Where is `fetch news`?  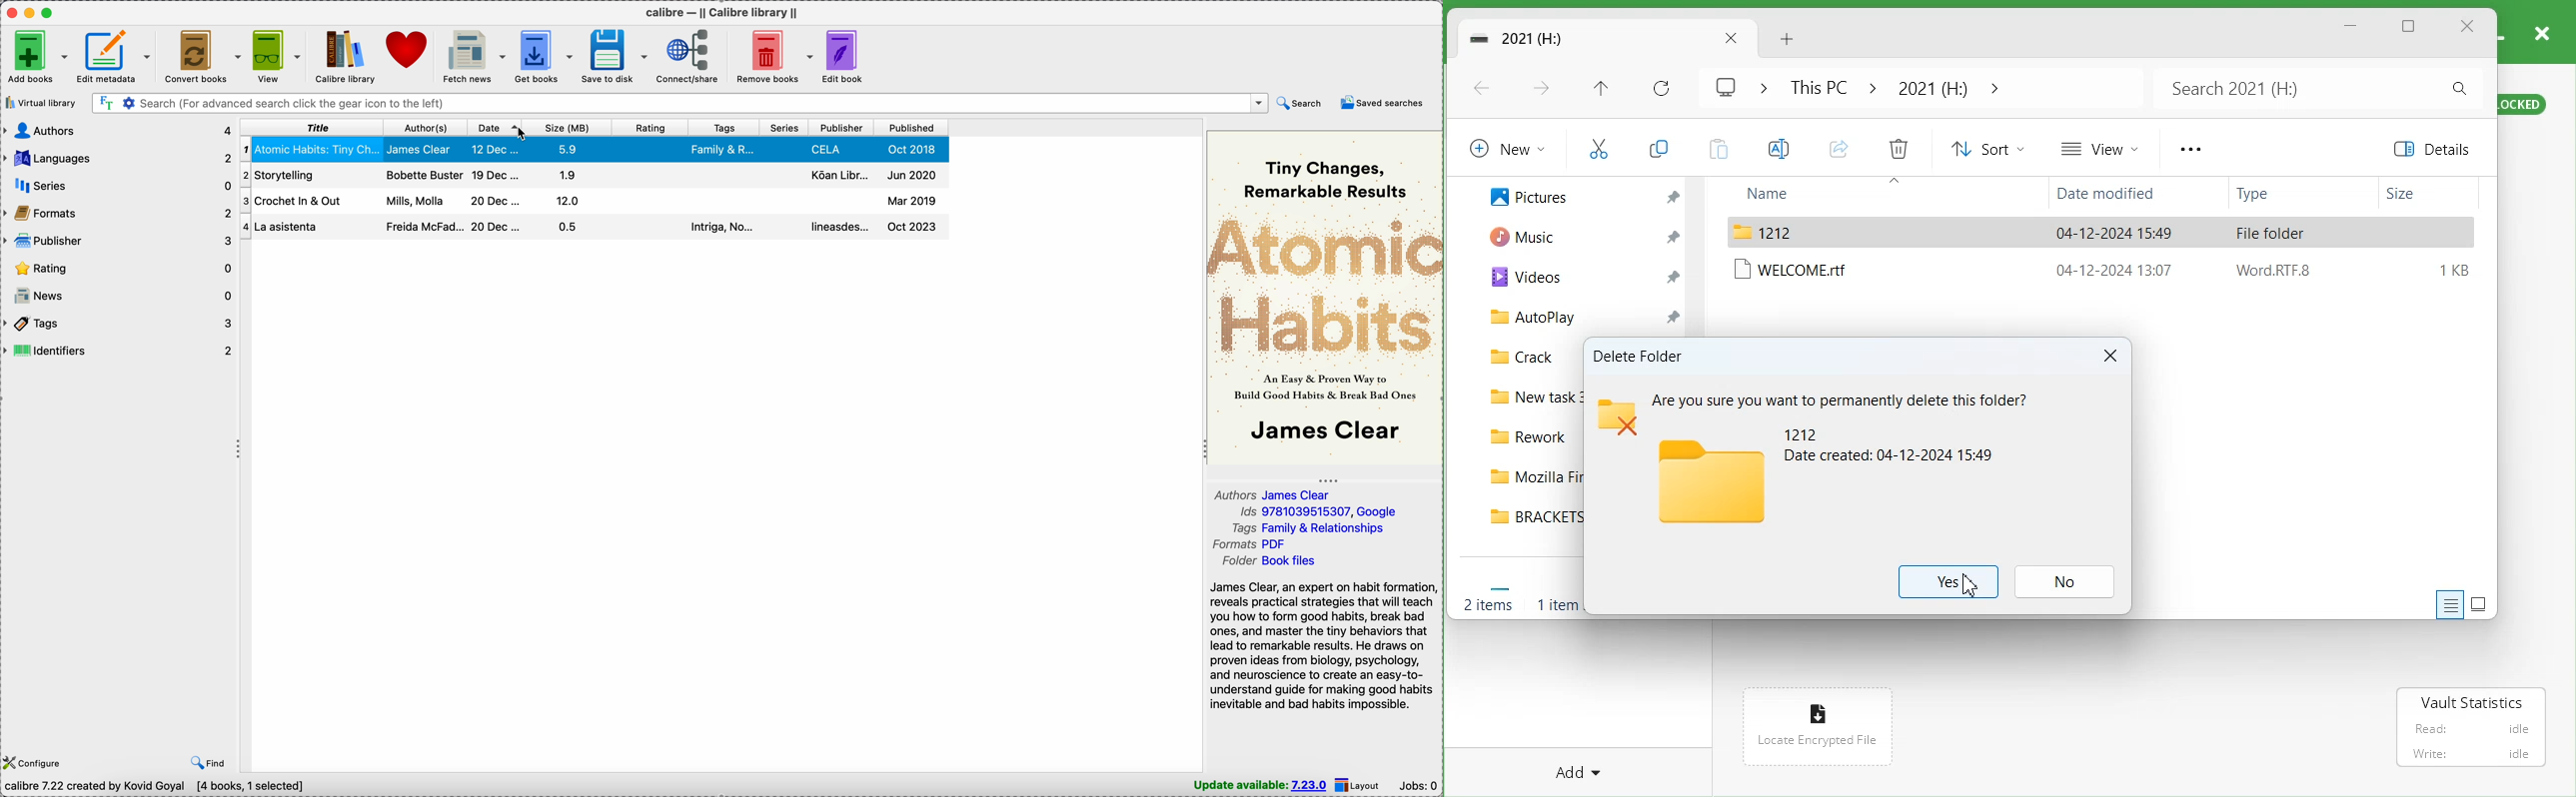 fetch news is located at coordinates (474, 56).